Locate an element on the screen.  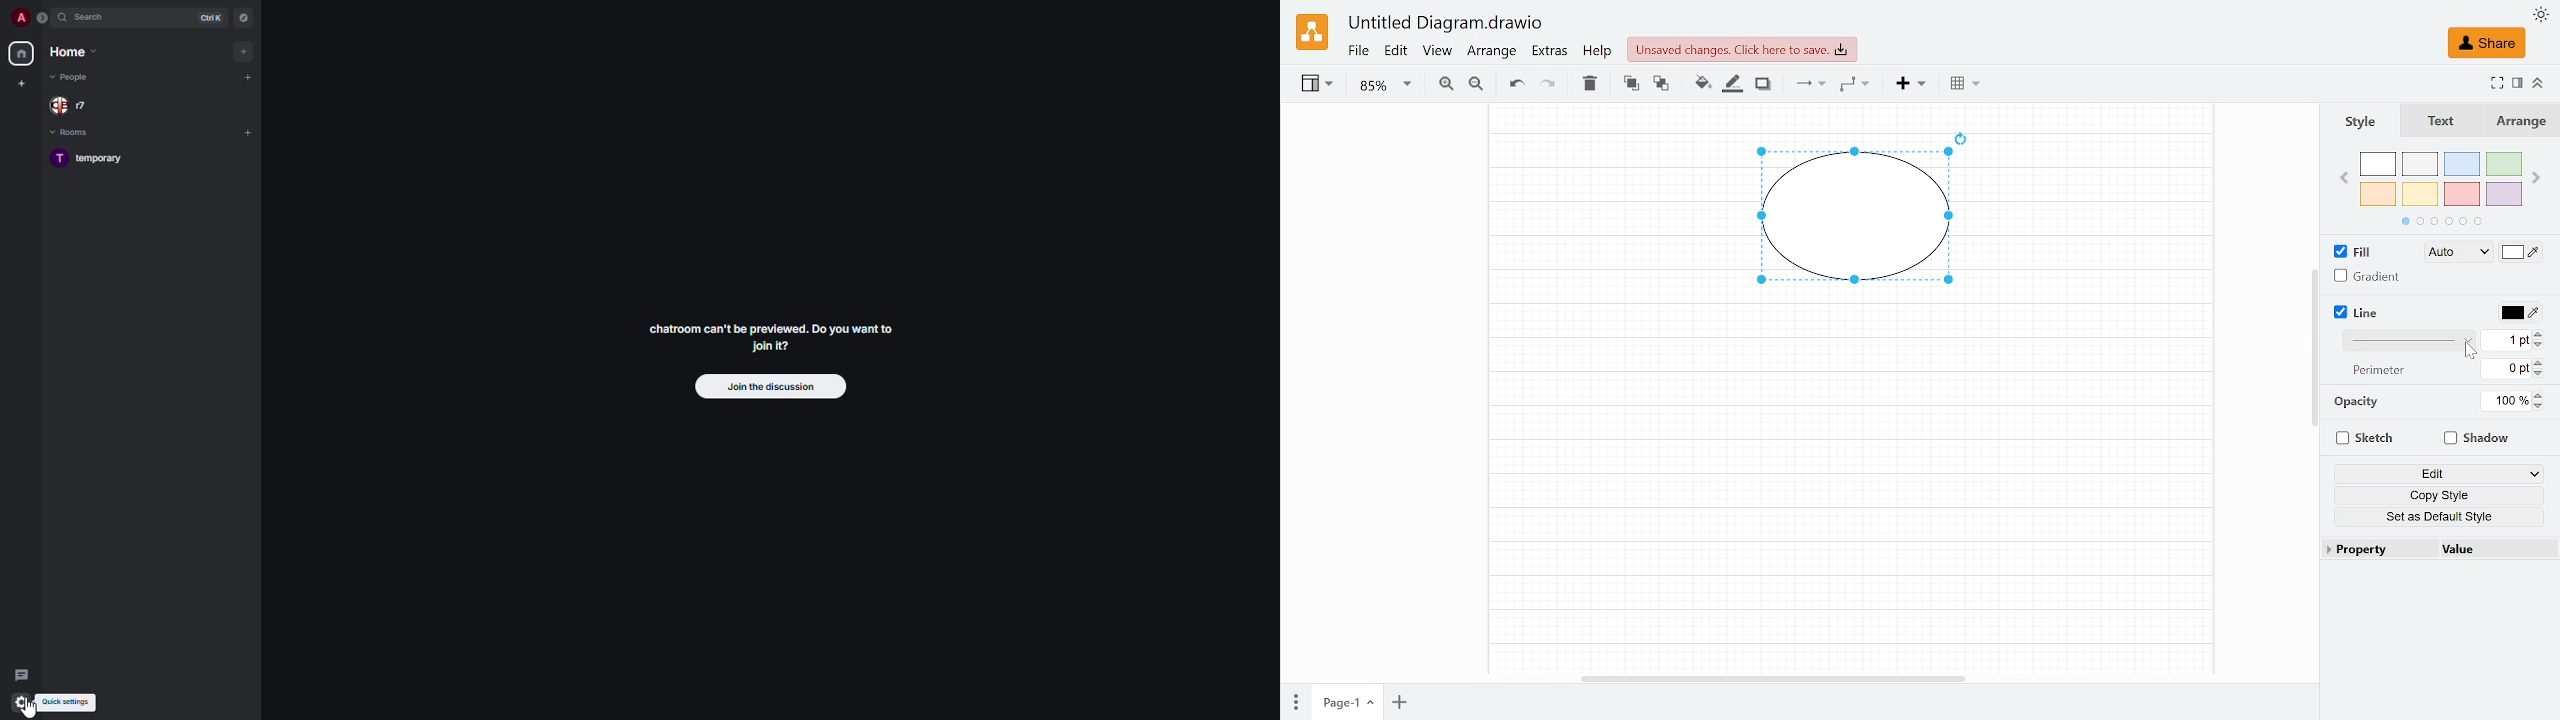
Increase perimeter is located at coordinates (2541, 362).